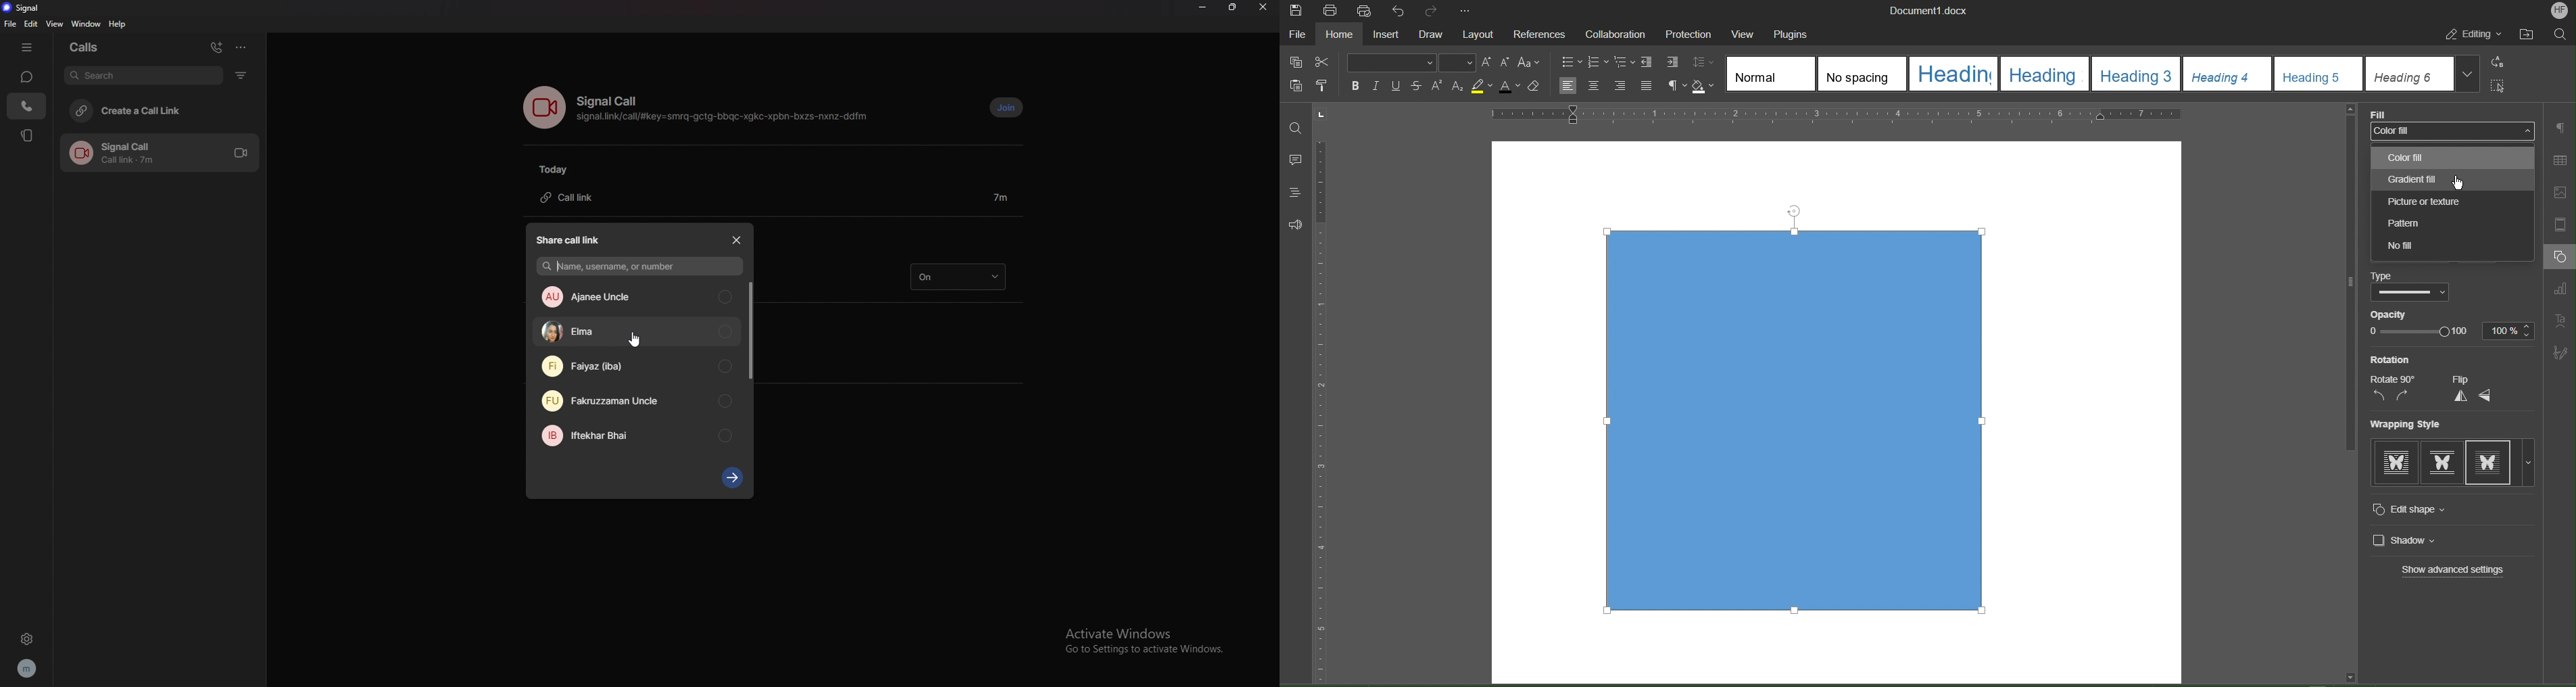 Image resolution: width=2576 pixels, height=700 pixels. I want to click on Text Color, so click(1509, 87).